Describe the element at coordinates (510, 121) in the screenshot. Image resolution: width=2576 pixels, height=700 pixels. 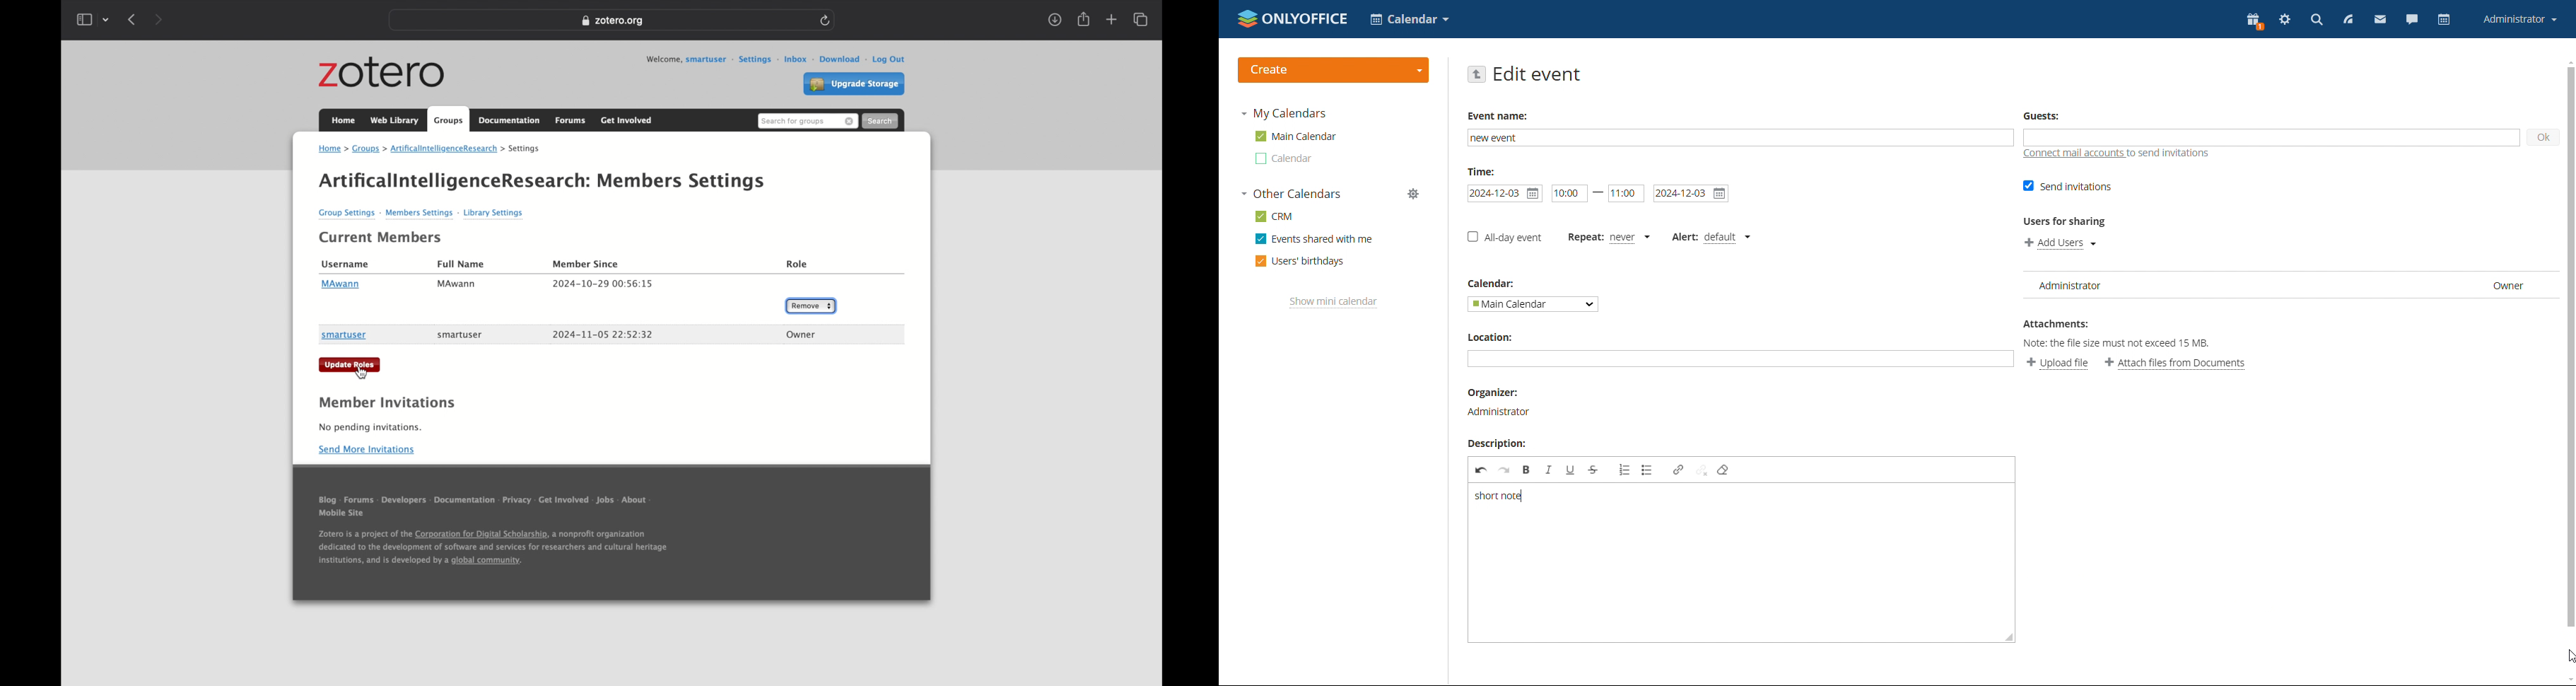
I see `documentation` at that location.